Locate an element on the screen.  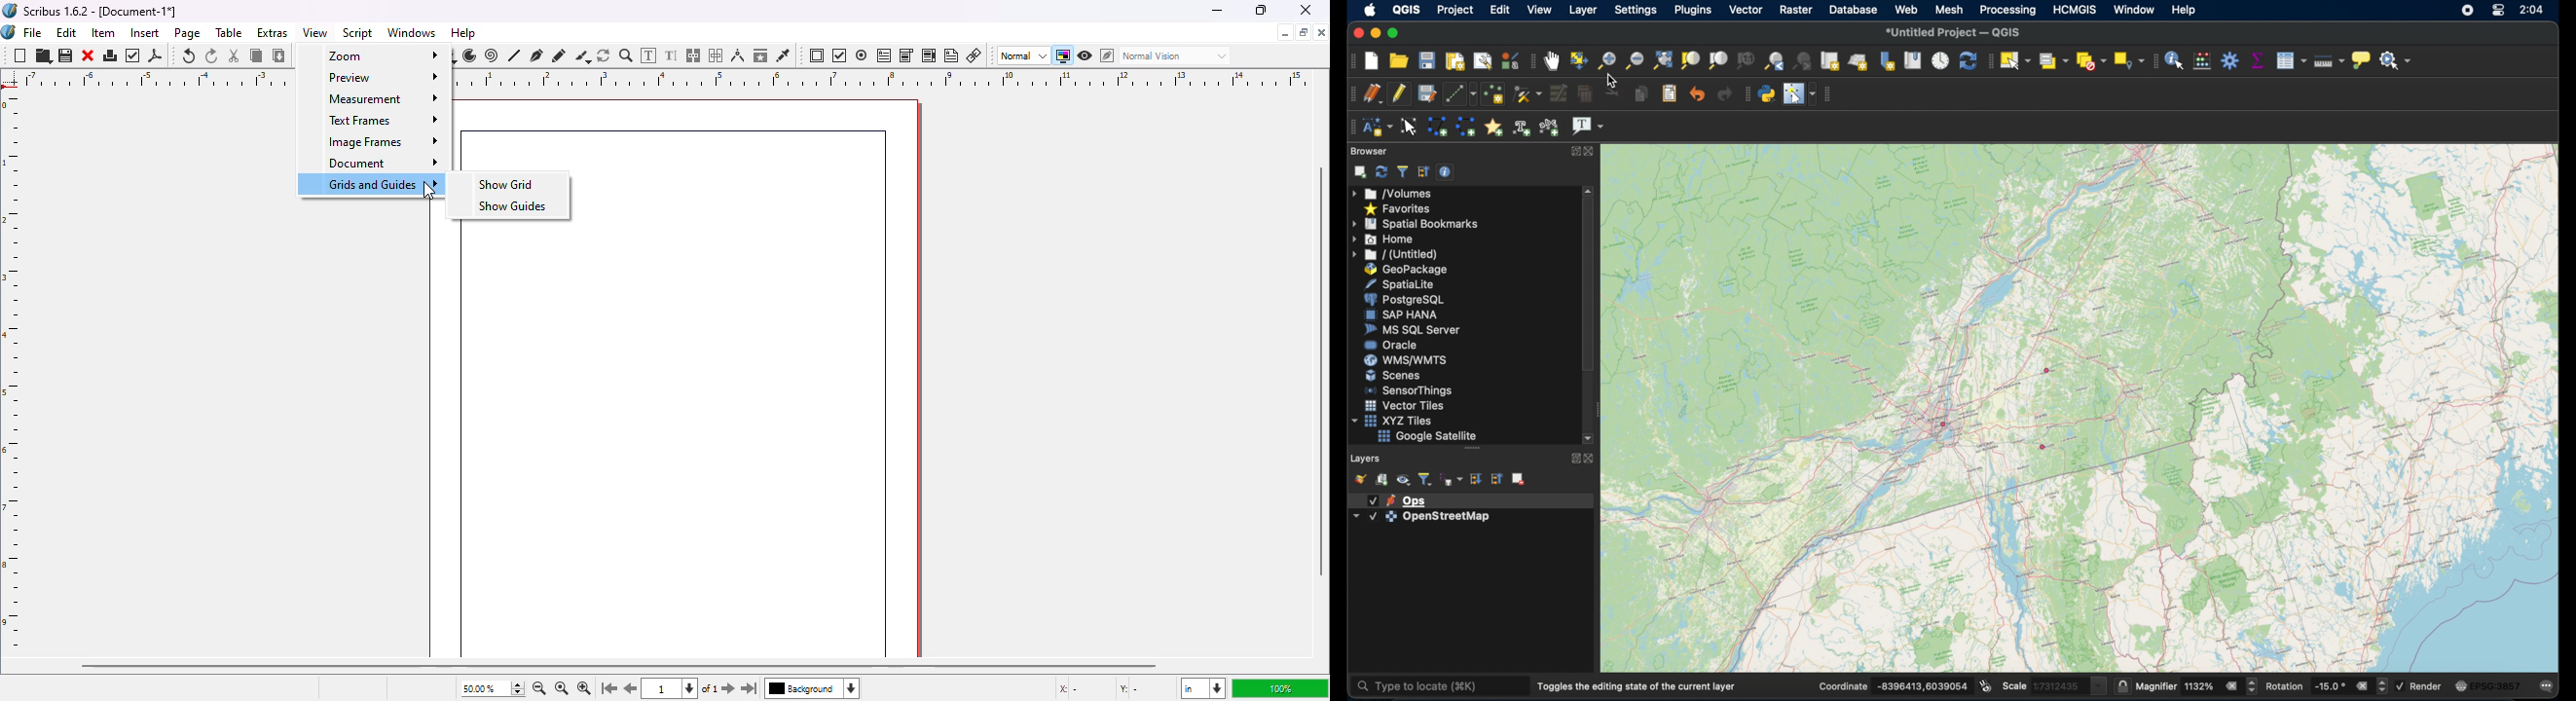
filter legend is located at coordinates (1425, 478).